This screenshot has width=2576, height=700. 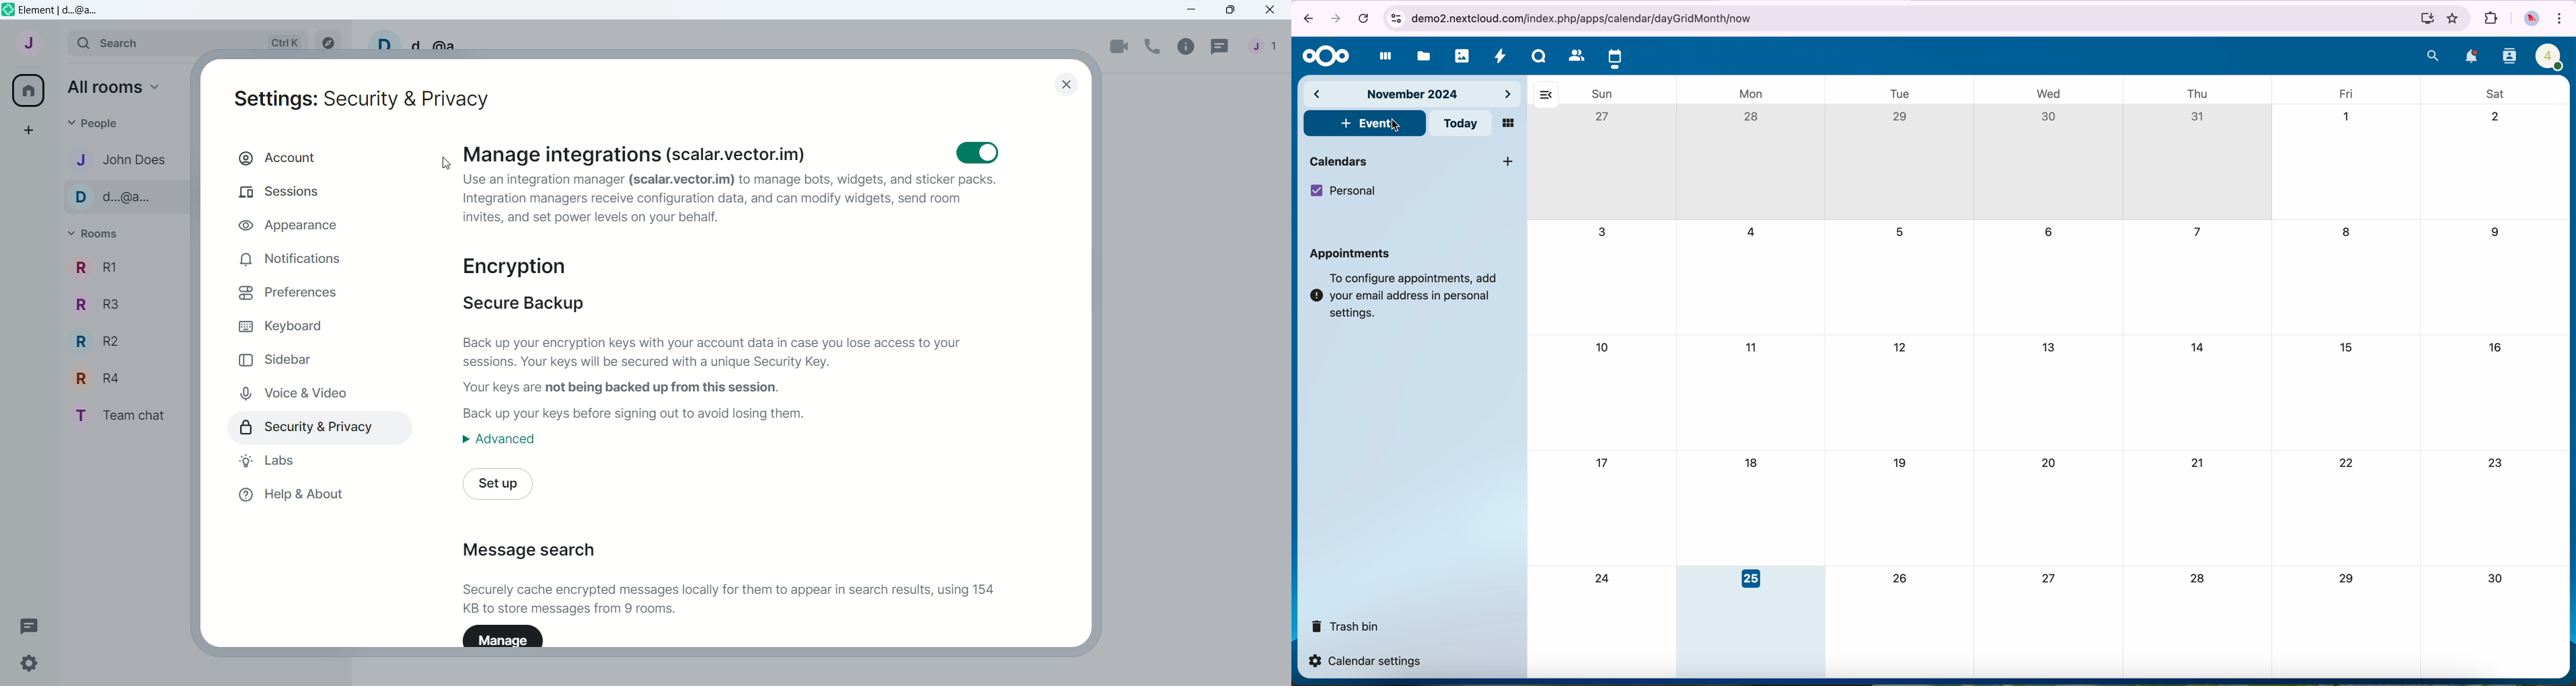 I want to click on set up, so click(x=508, y=485).